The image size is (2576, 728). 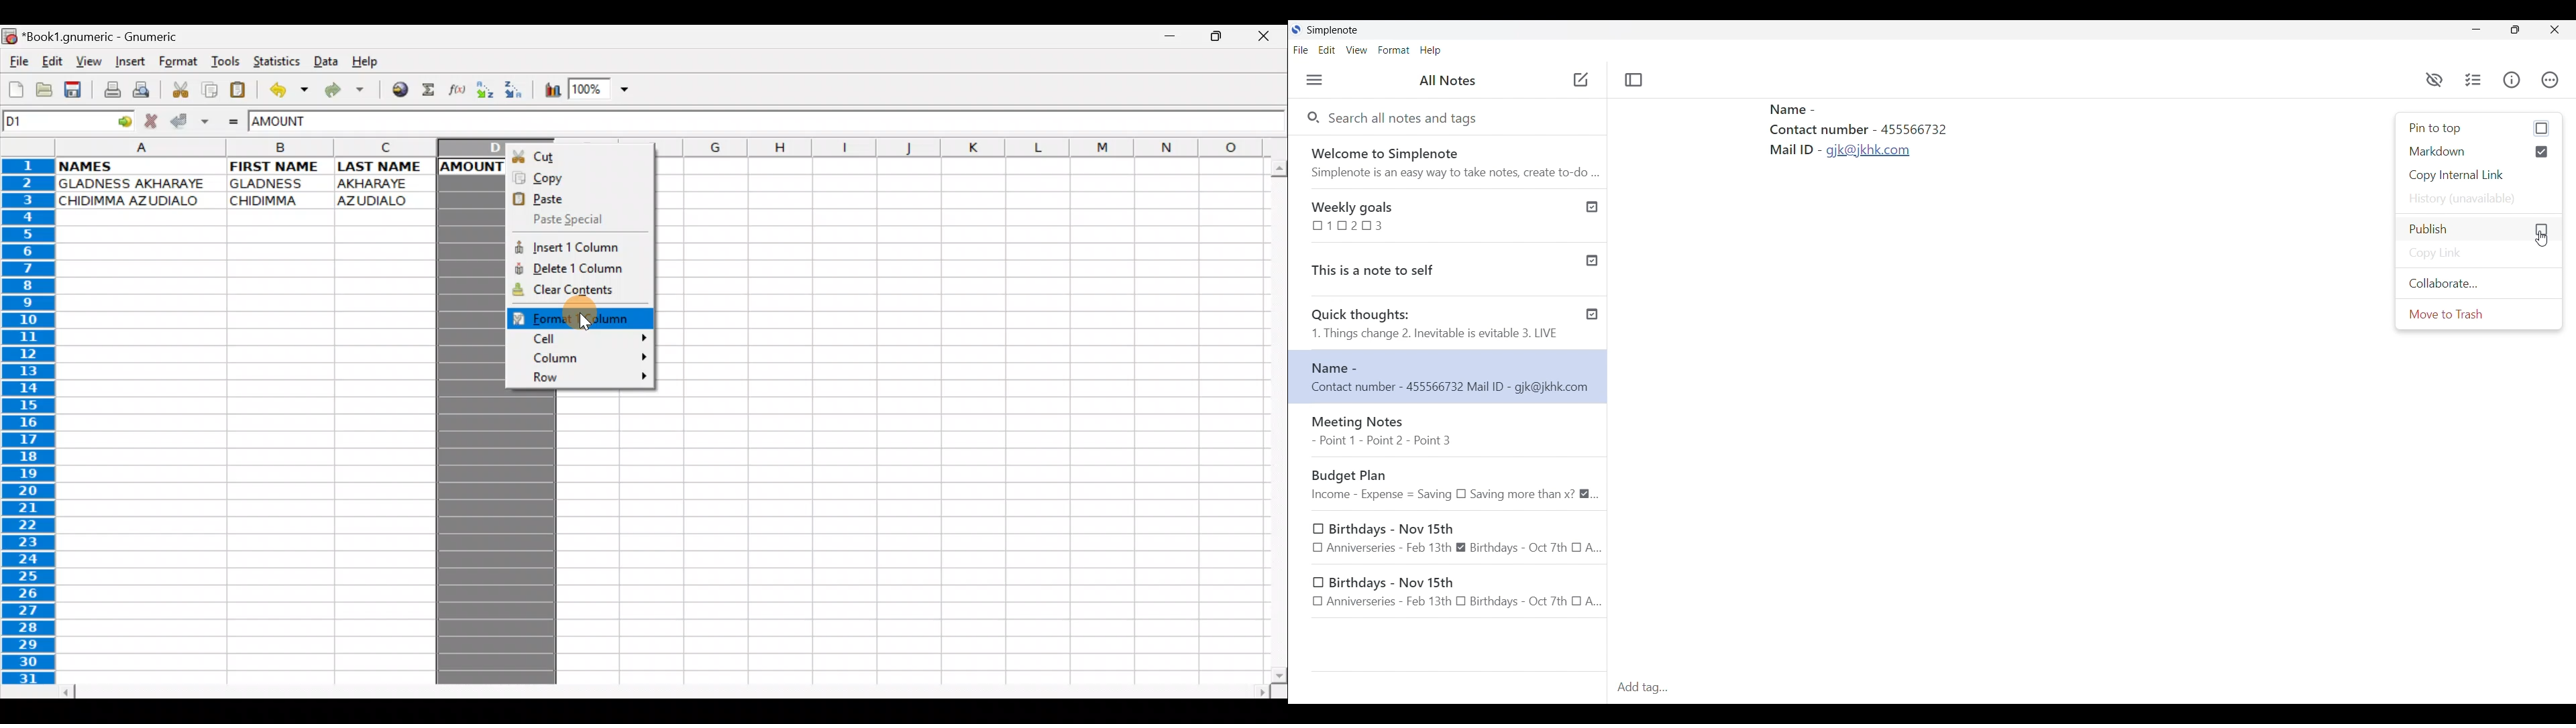 I want to click on AKHARAYE, so click(x=374, y=183).